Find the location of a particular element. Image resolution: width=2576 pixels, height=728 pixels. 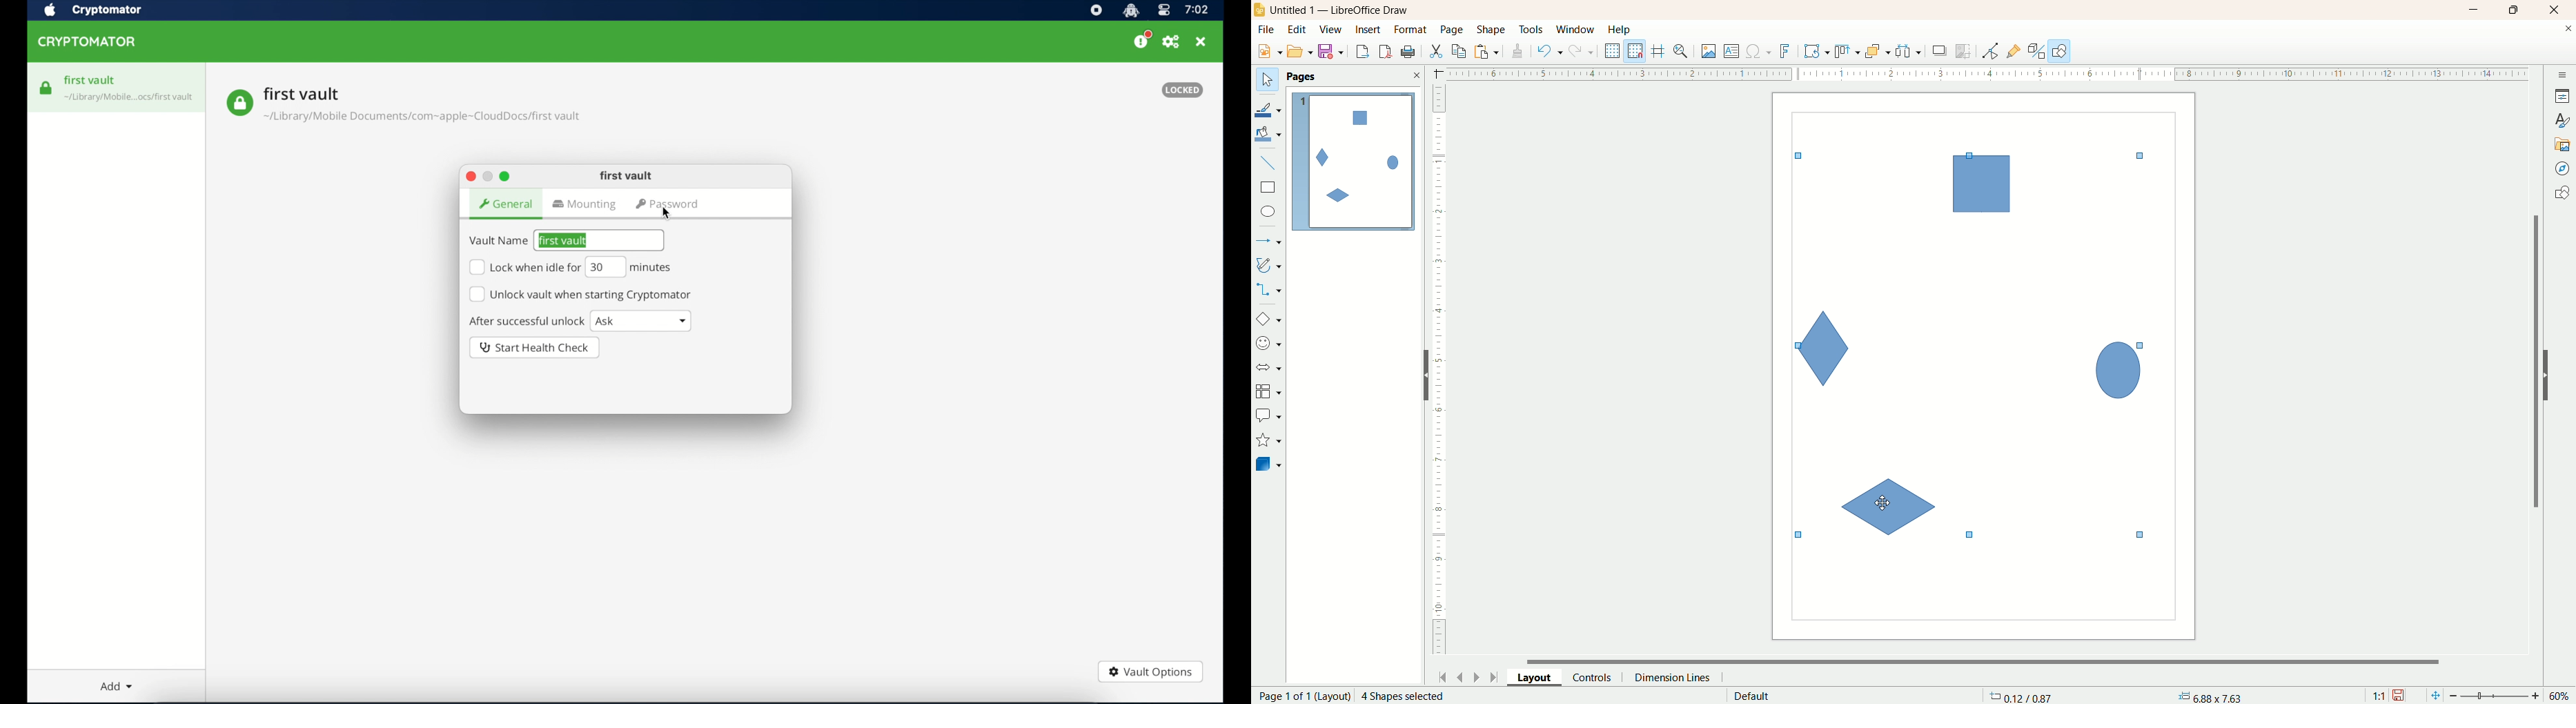

cursor is located at coordinates (1884, 503).